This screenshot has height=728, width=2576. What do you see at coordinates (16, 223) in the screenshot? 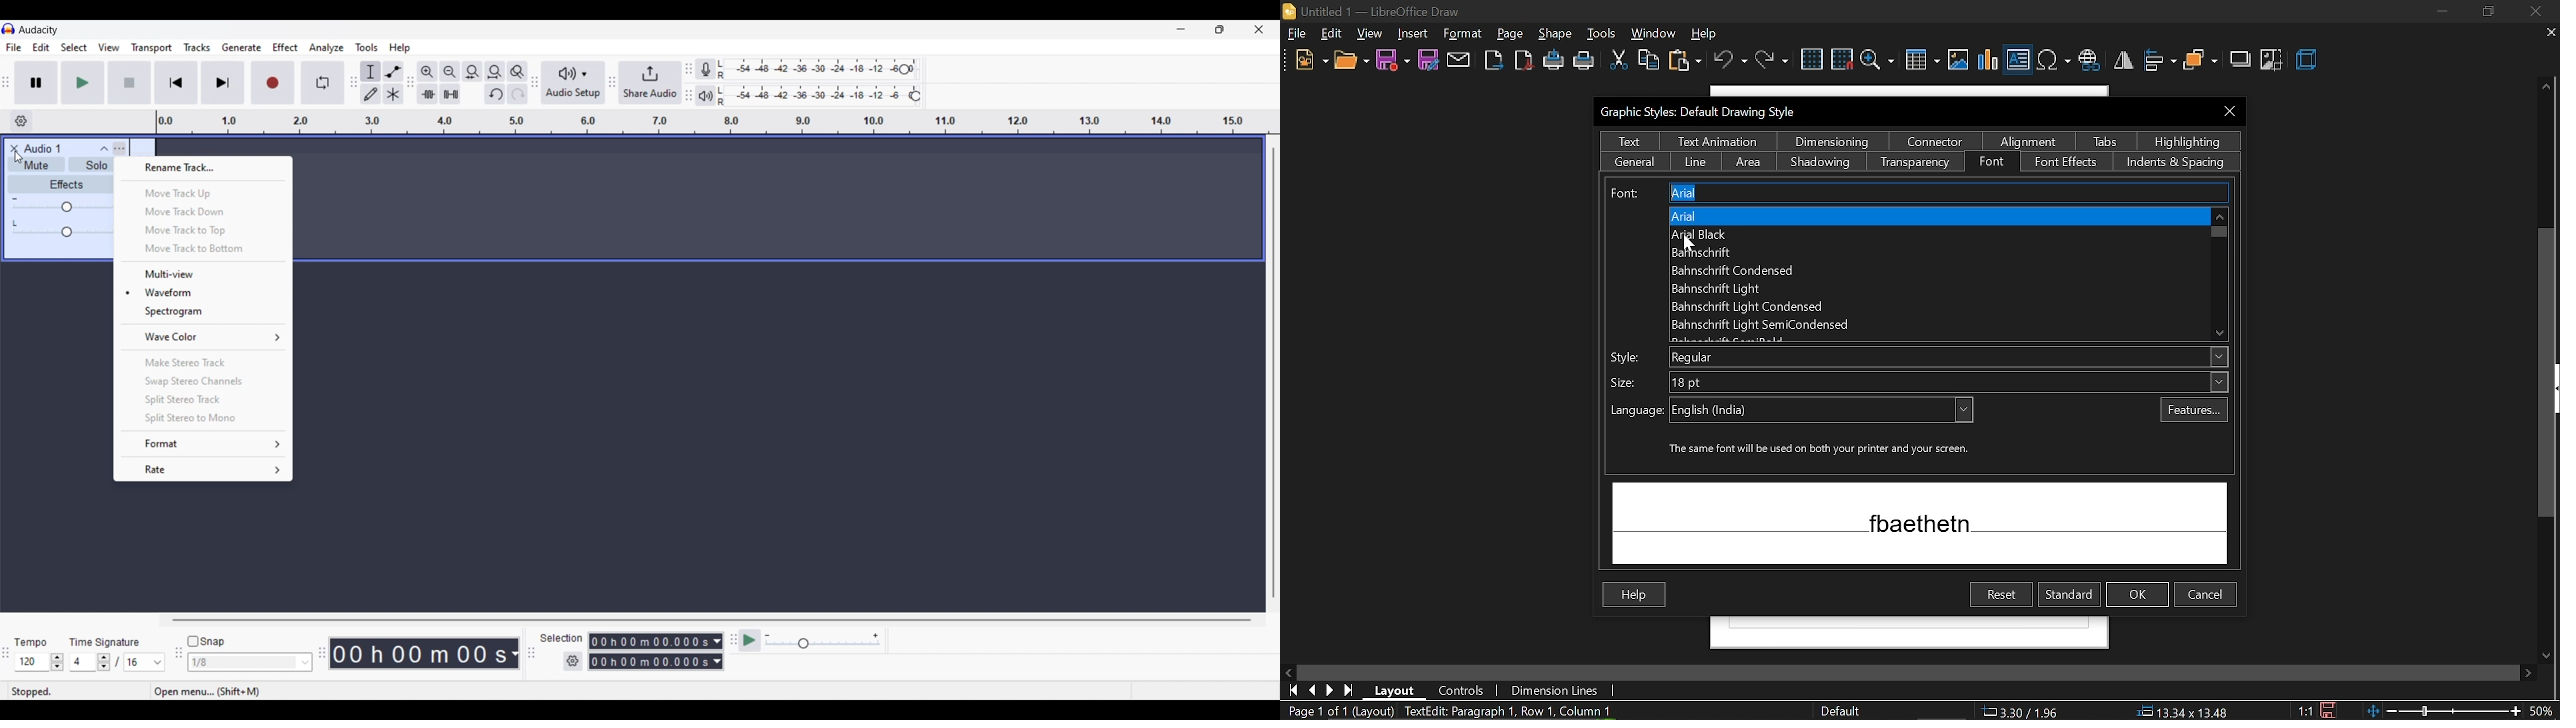
I see `L` at bounding box center [16, 223].